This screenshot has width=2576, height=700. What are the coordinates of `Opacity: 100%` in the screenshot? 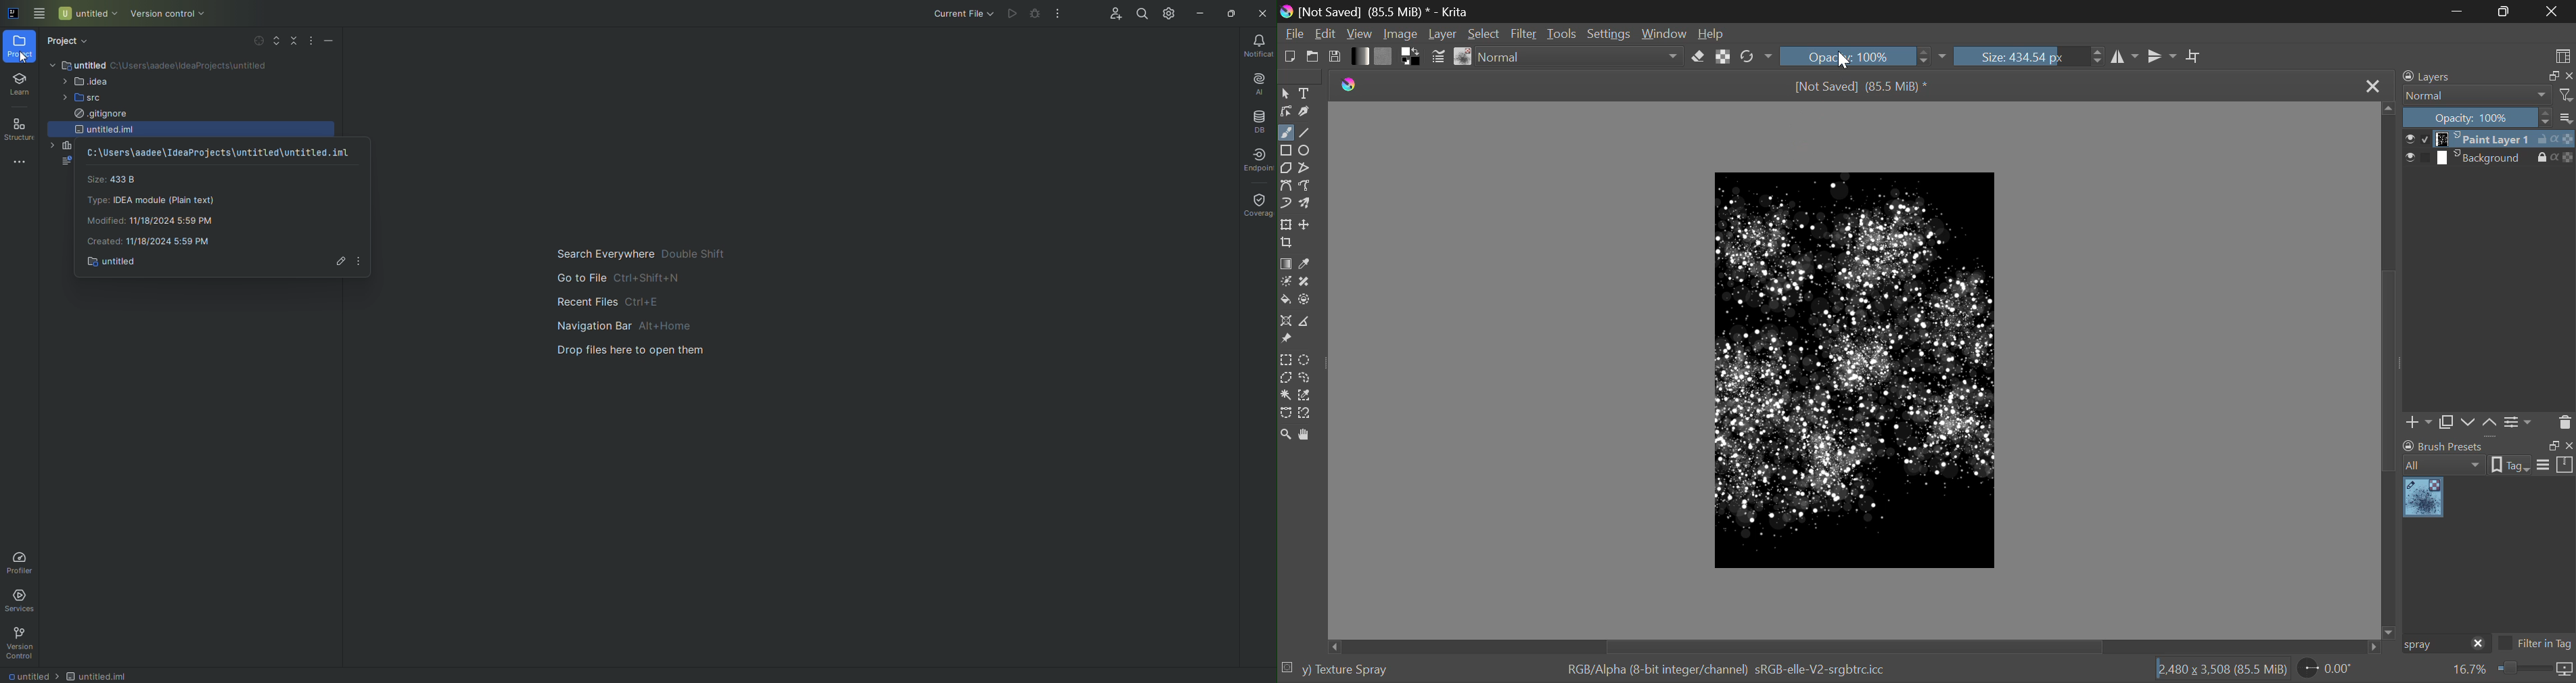 It's located at (2477, 118).